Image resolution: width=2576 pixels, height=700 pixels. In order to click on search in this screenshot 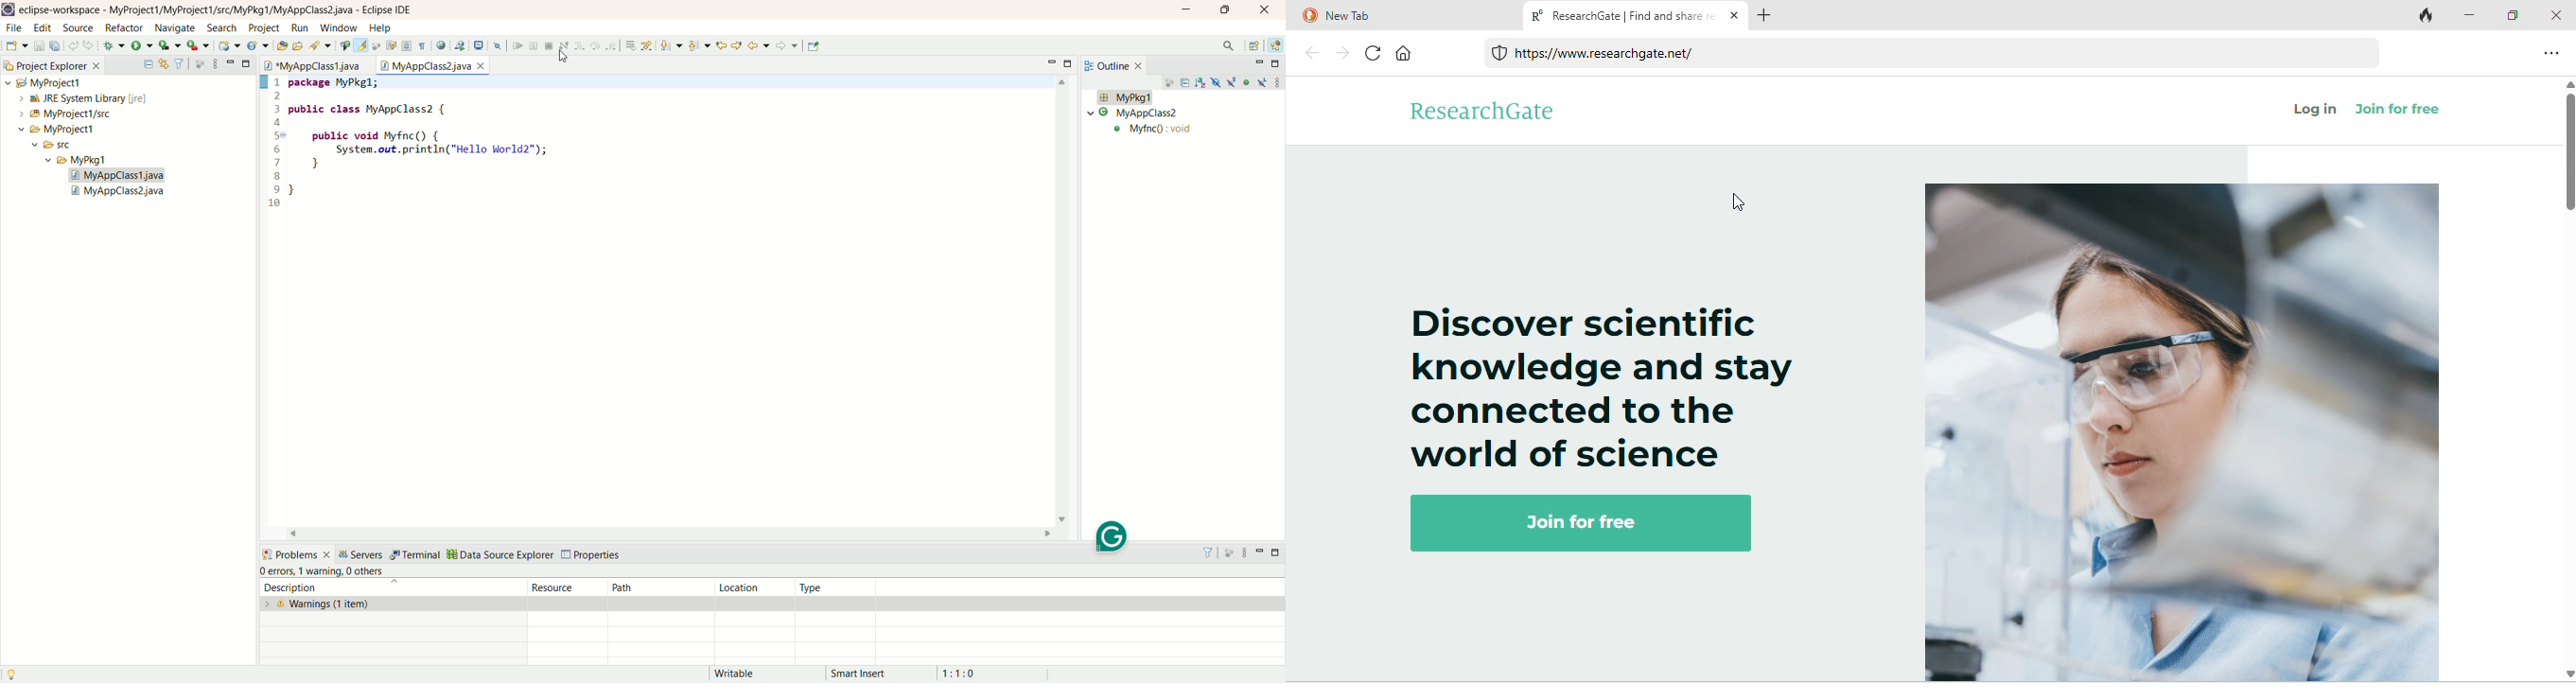, I will do `click(1229, 47)`.